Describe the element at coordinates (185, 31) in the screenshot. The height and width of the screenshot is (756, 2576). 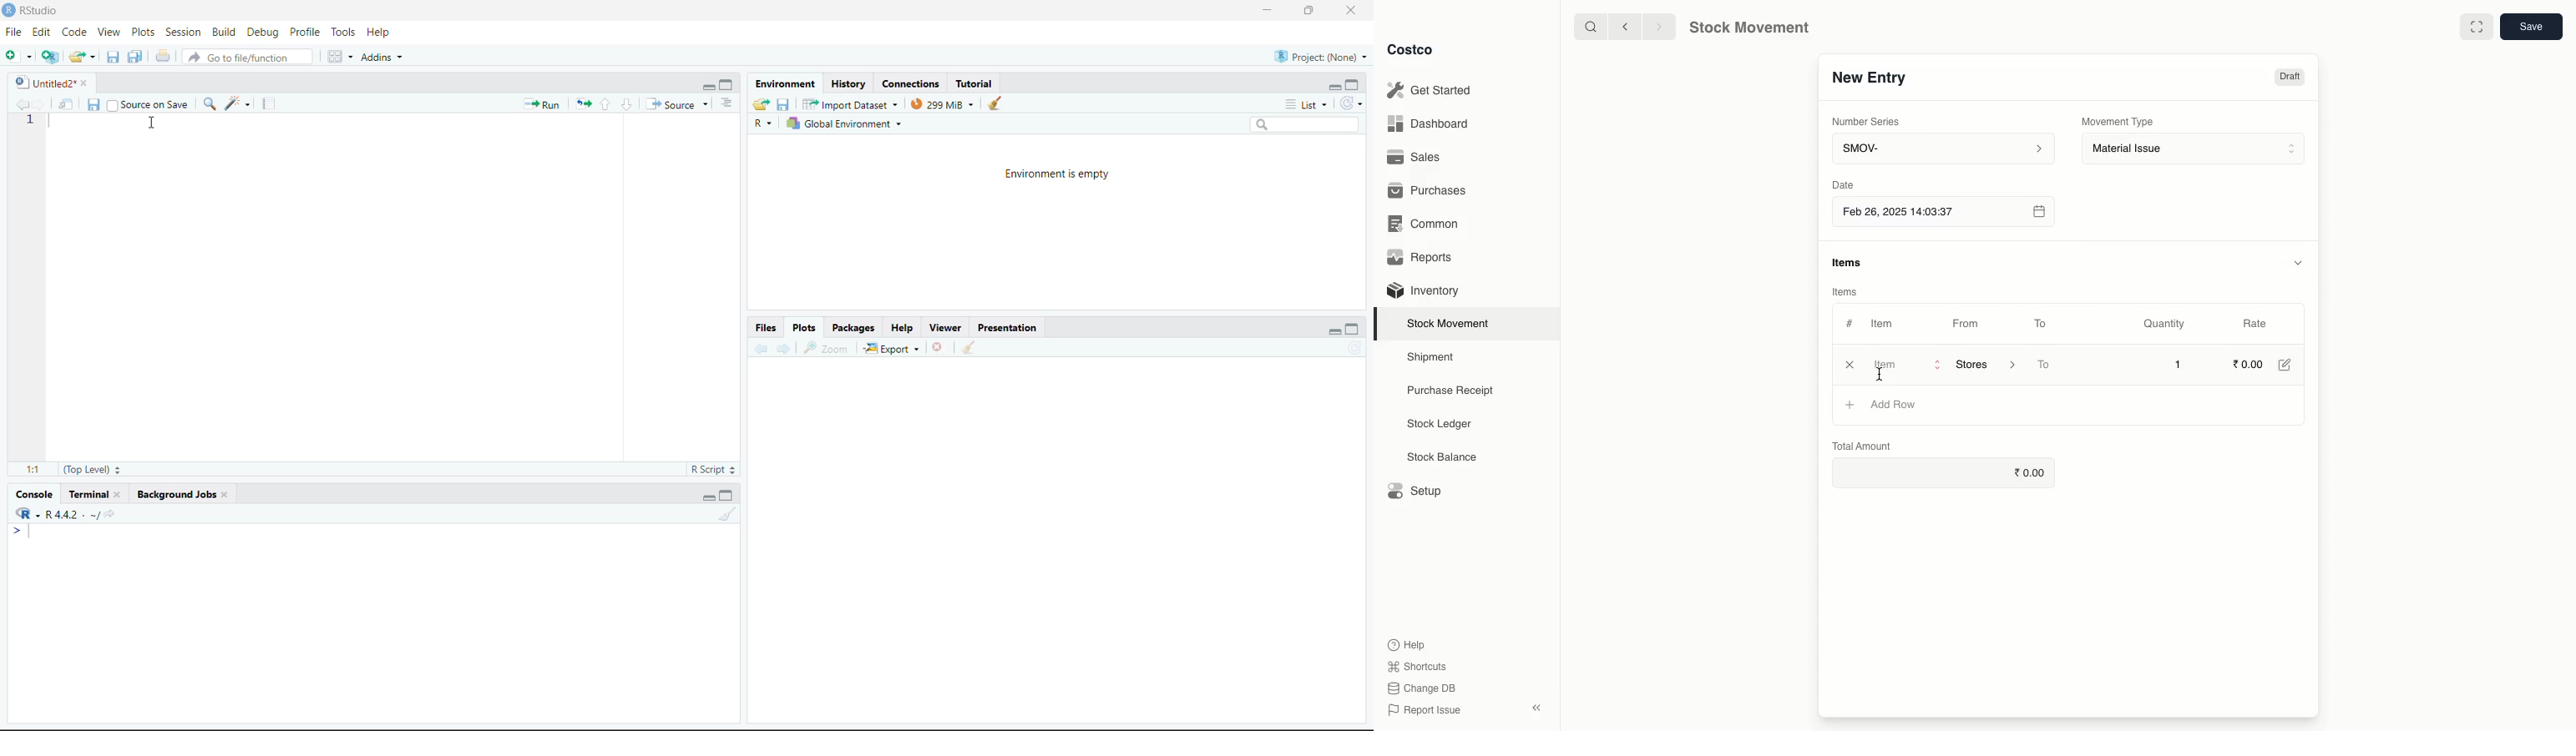
I see `Session` at that location.